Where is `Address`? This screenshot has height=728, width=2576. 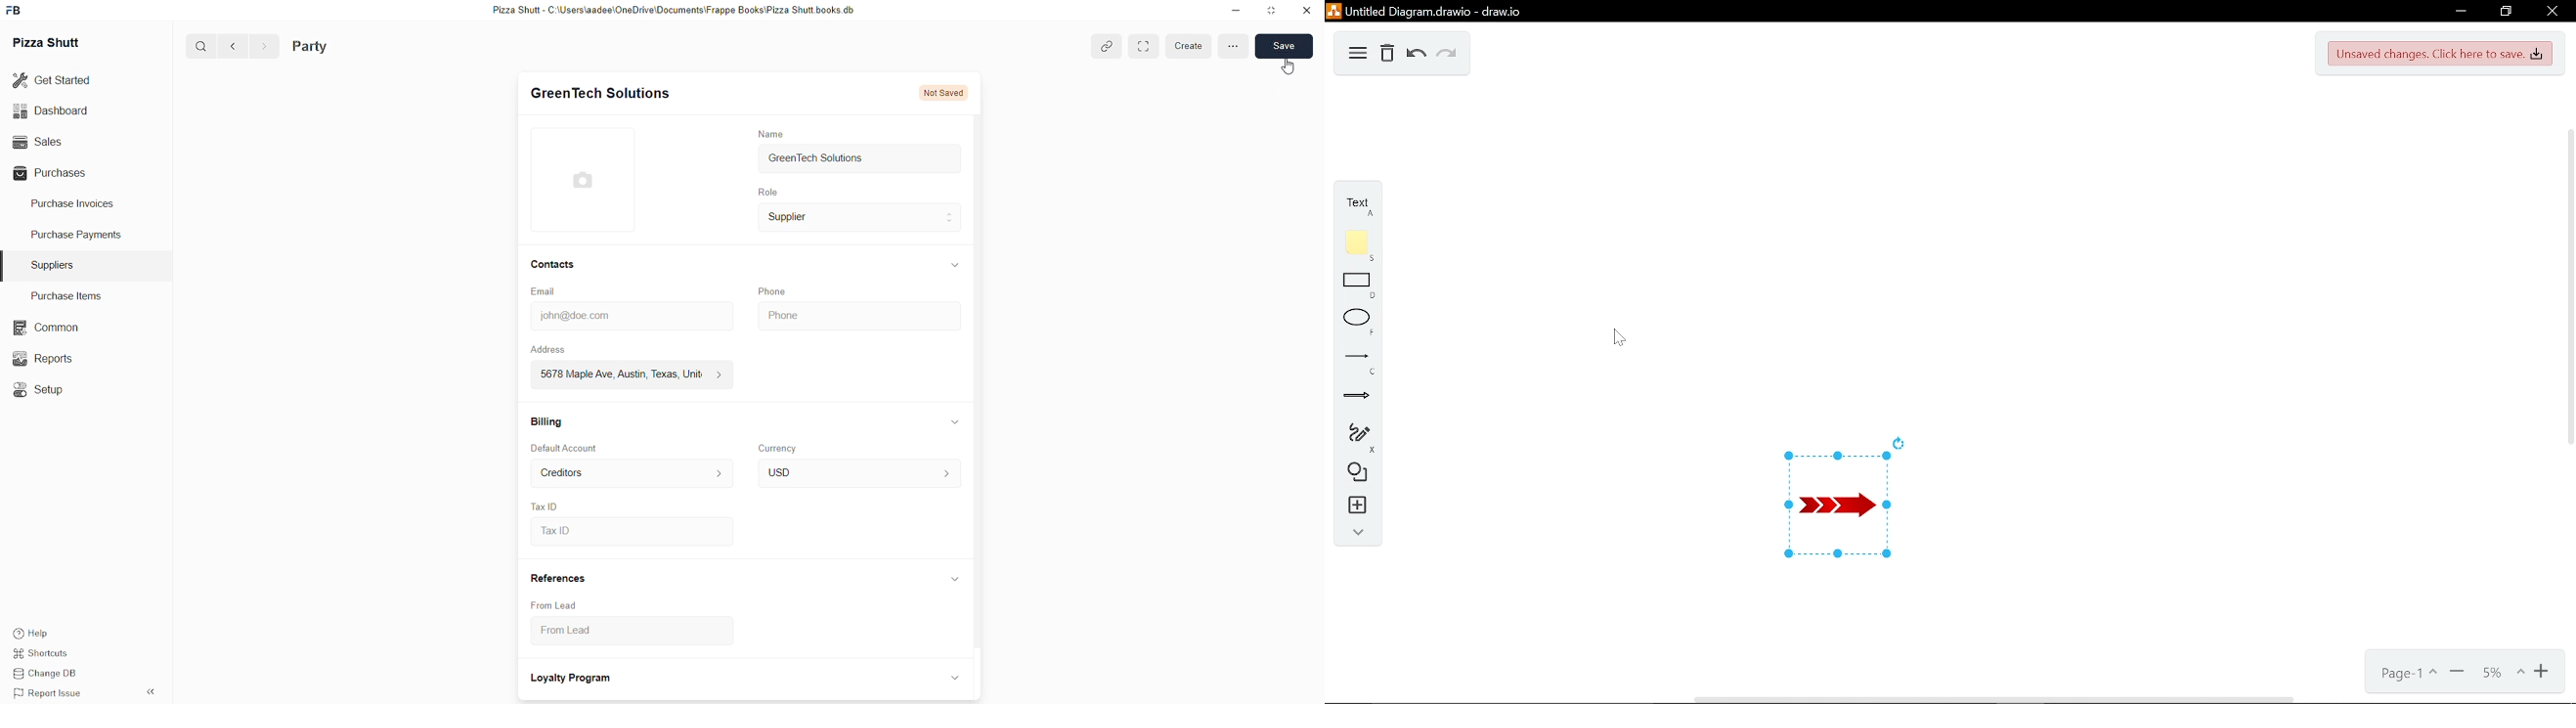
Address is located at coordinates (558, 349).